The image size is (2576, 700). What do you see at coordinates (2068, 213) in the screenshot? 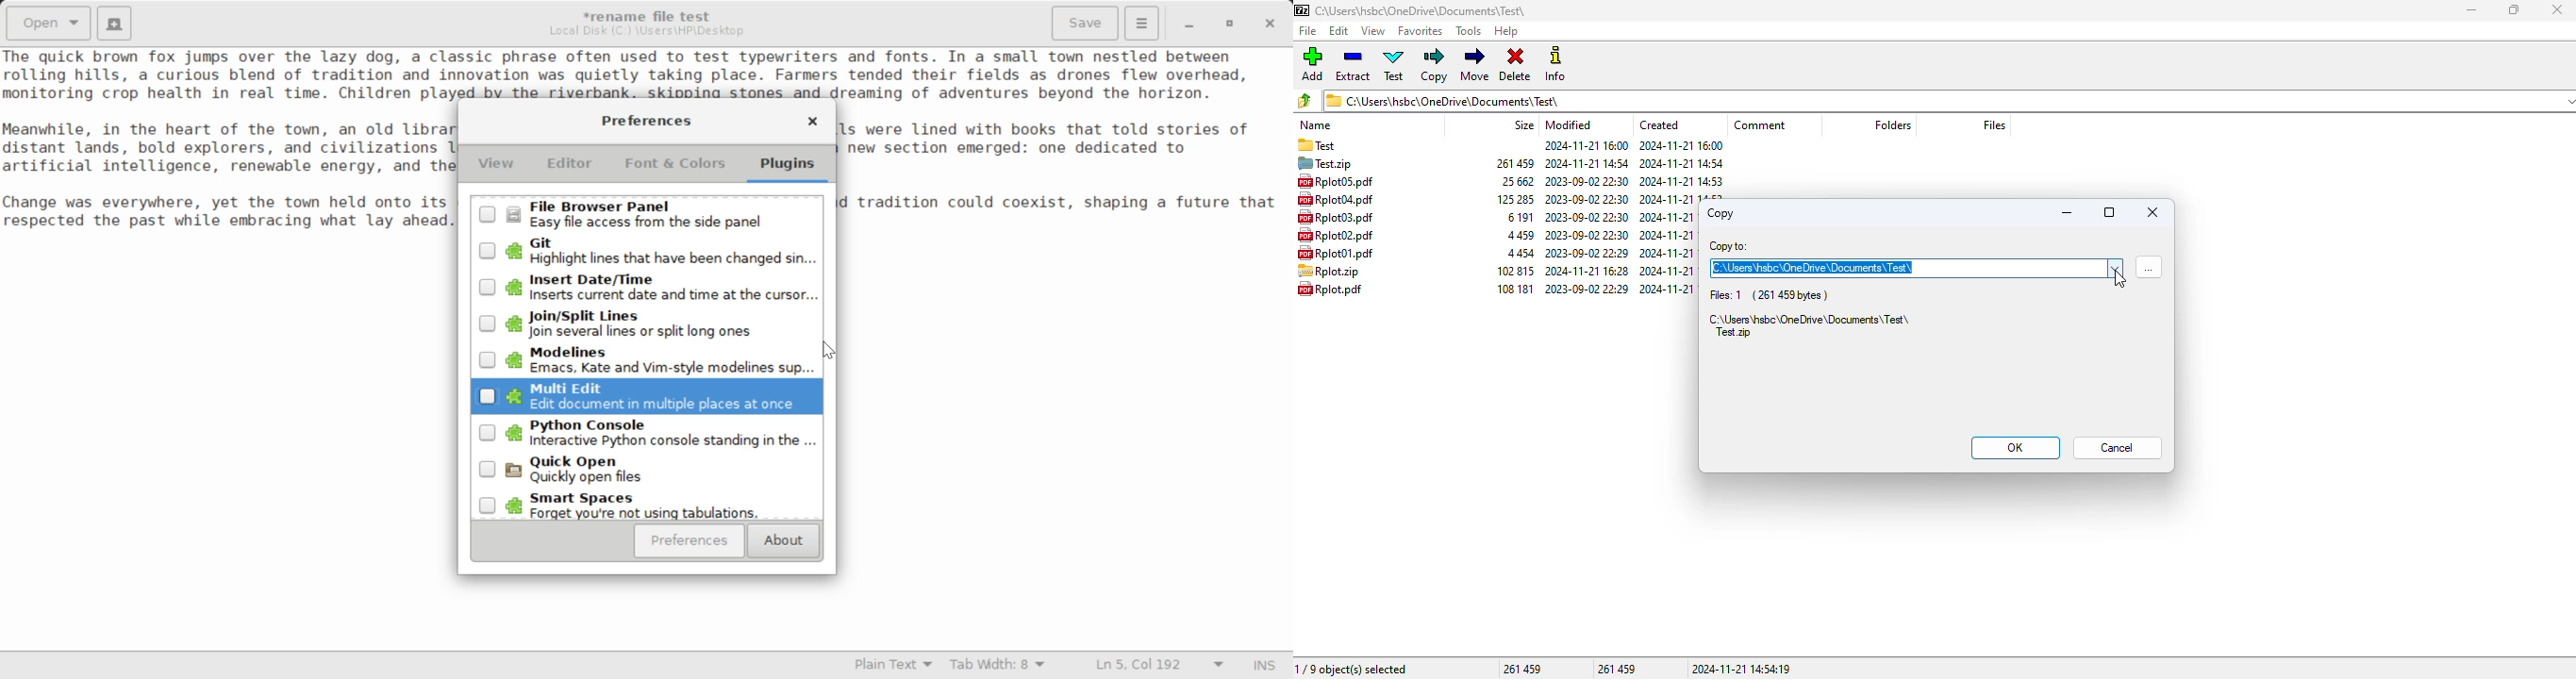
I see `minimize` at bounding box center [2068, 213].